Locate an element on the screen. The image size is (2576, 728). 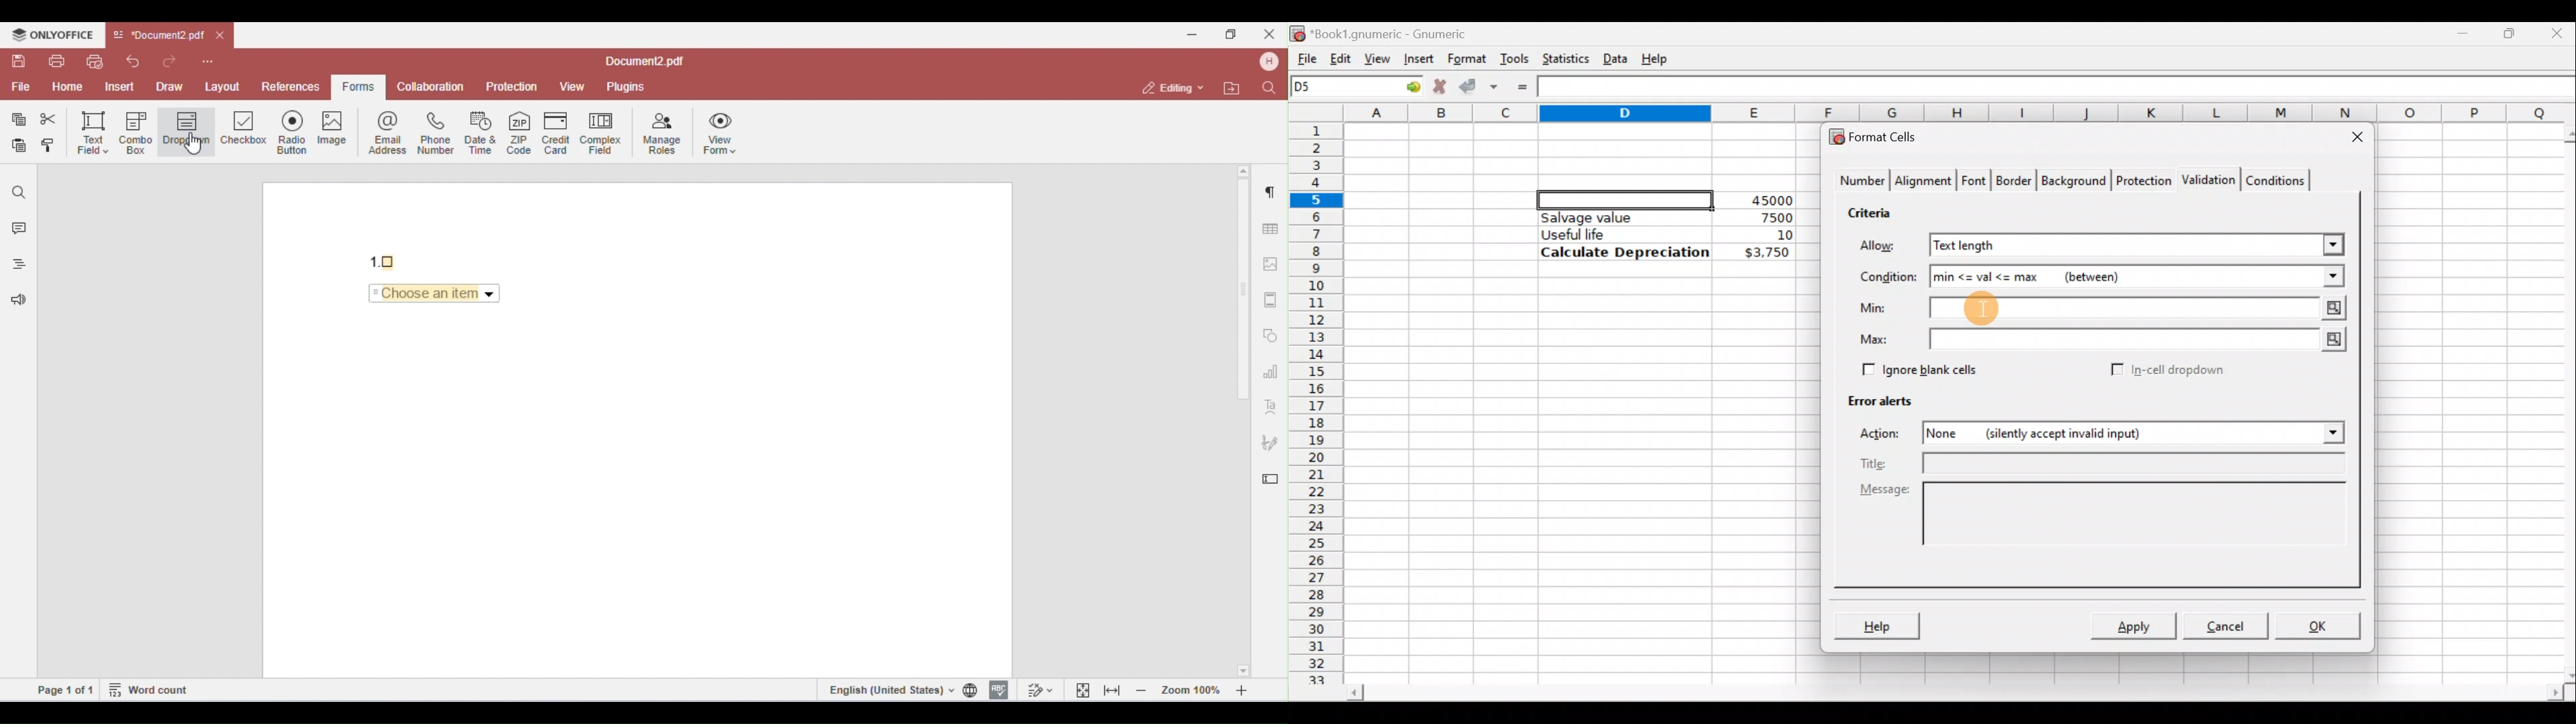
Statistics is located at coordinates (1562, 58).